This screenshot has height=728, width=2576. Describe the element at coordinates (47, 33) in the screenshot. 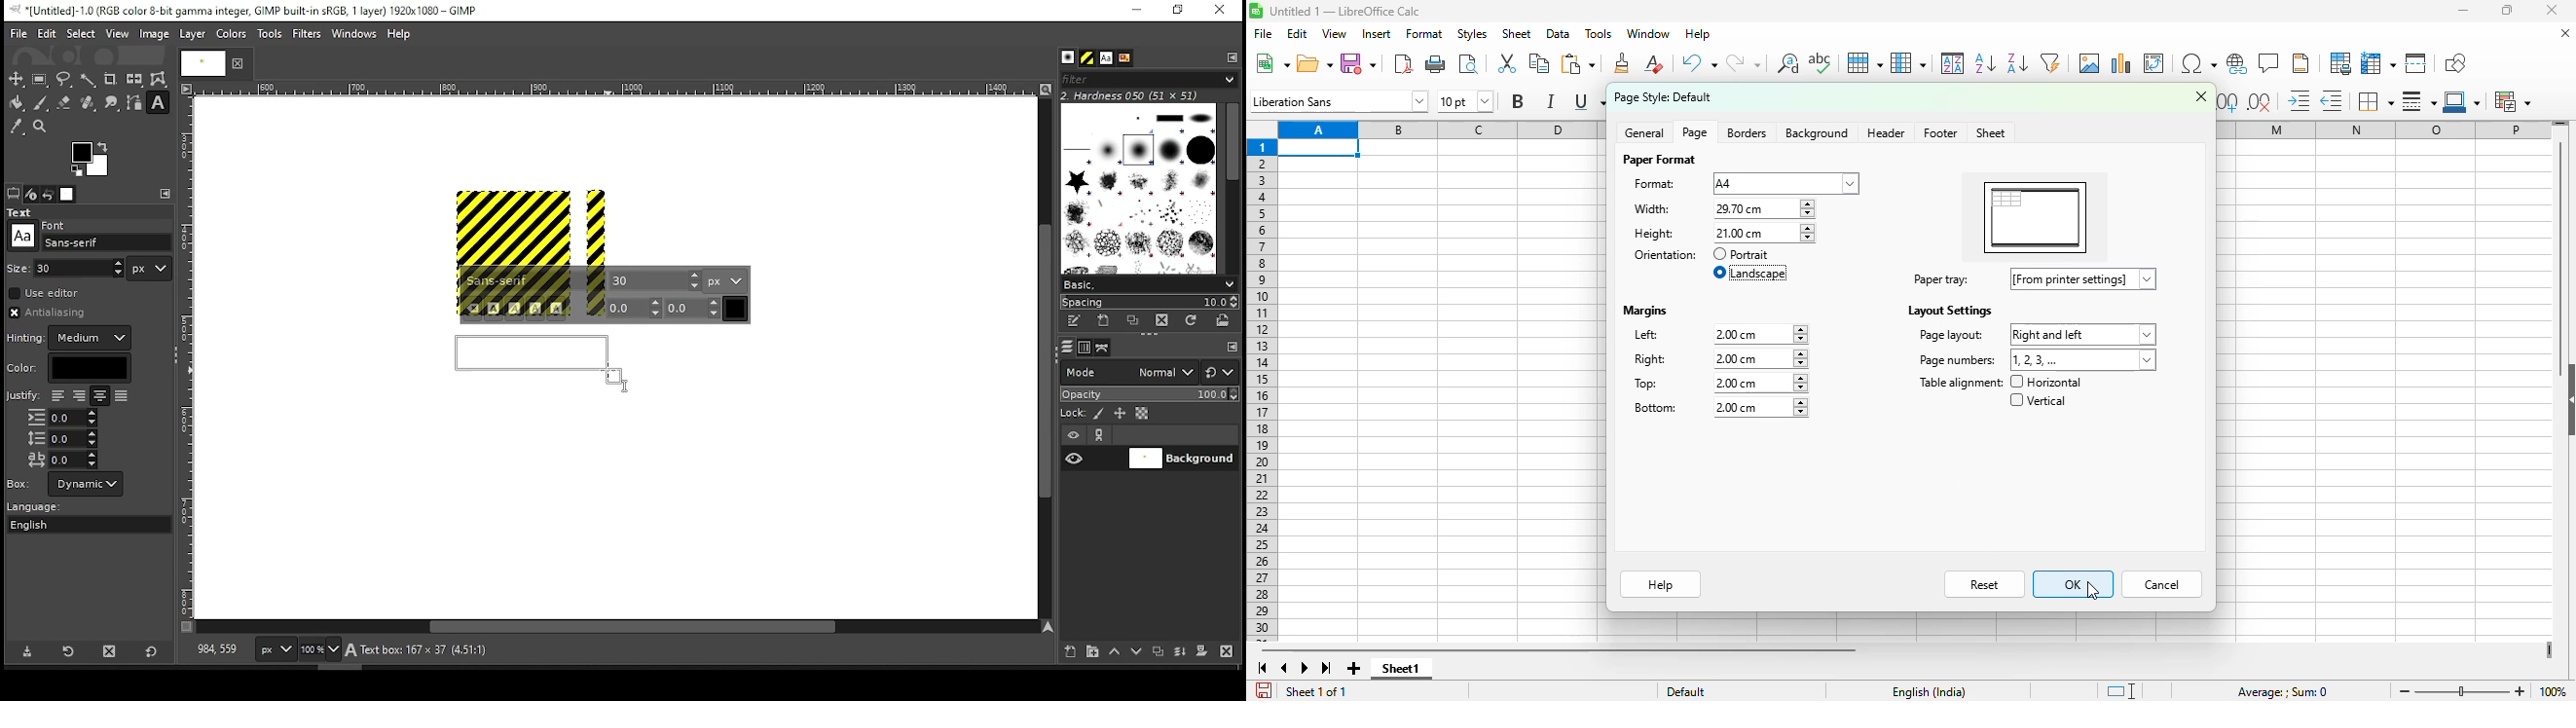

I see `edit` at that location.